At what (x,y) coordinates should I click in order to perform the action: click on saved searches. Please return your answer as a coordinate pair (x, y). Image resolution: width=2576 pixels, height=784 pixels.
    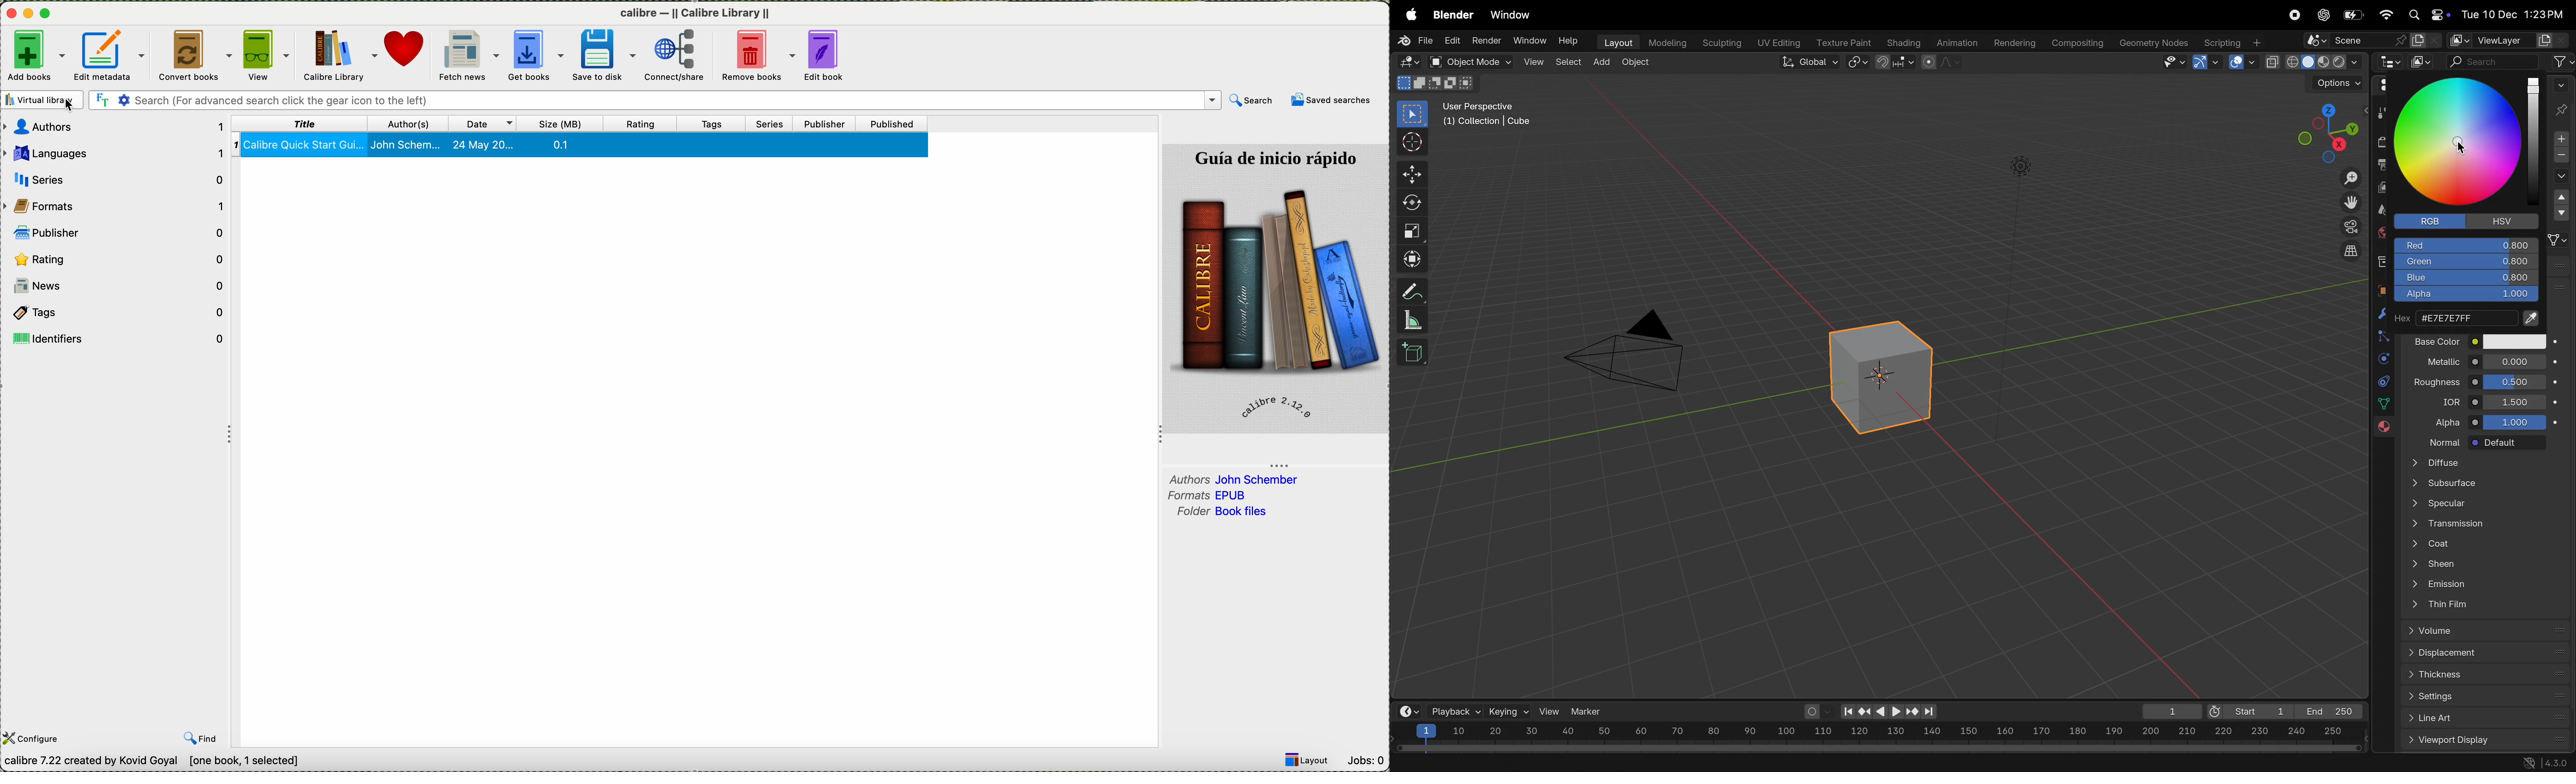
    Looking at the image, I should click on (1332, 101).